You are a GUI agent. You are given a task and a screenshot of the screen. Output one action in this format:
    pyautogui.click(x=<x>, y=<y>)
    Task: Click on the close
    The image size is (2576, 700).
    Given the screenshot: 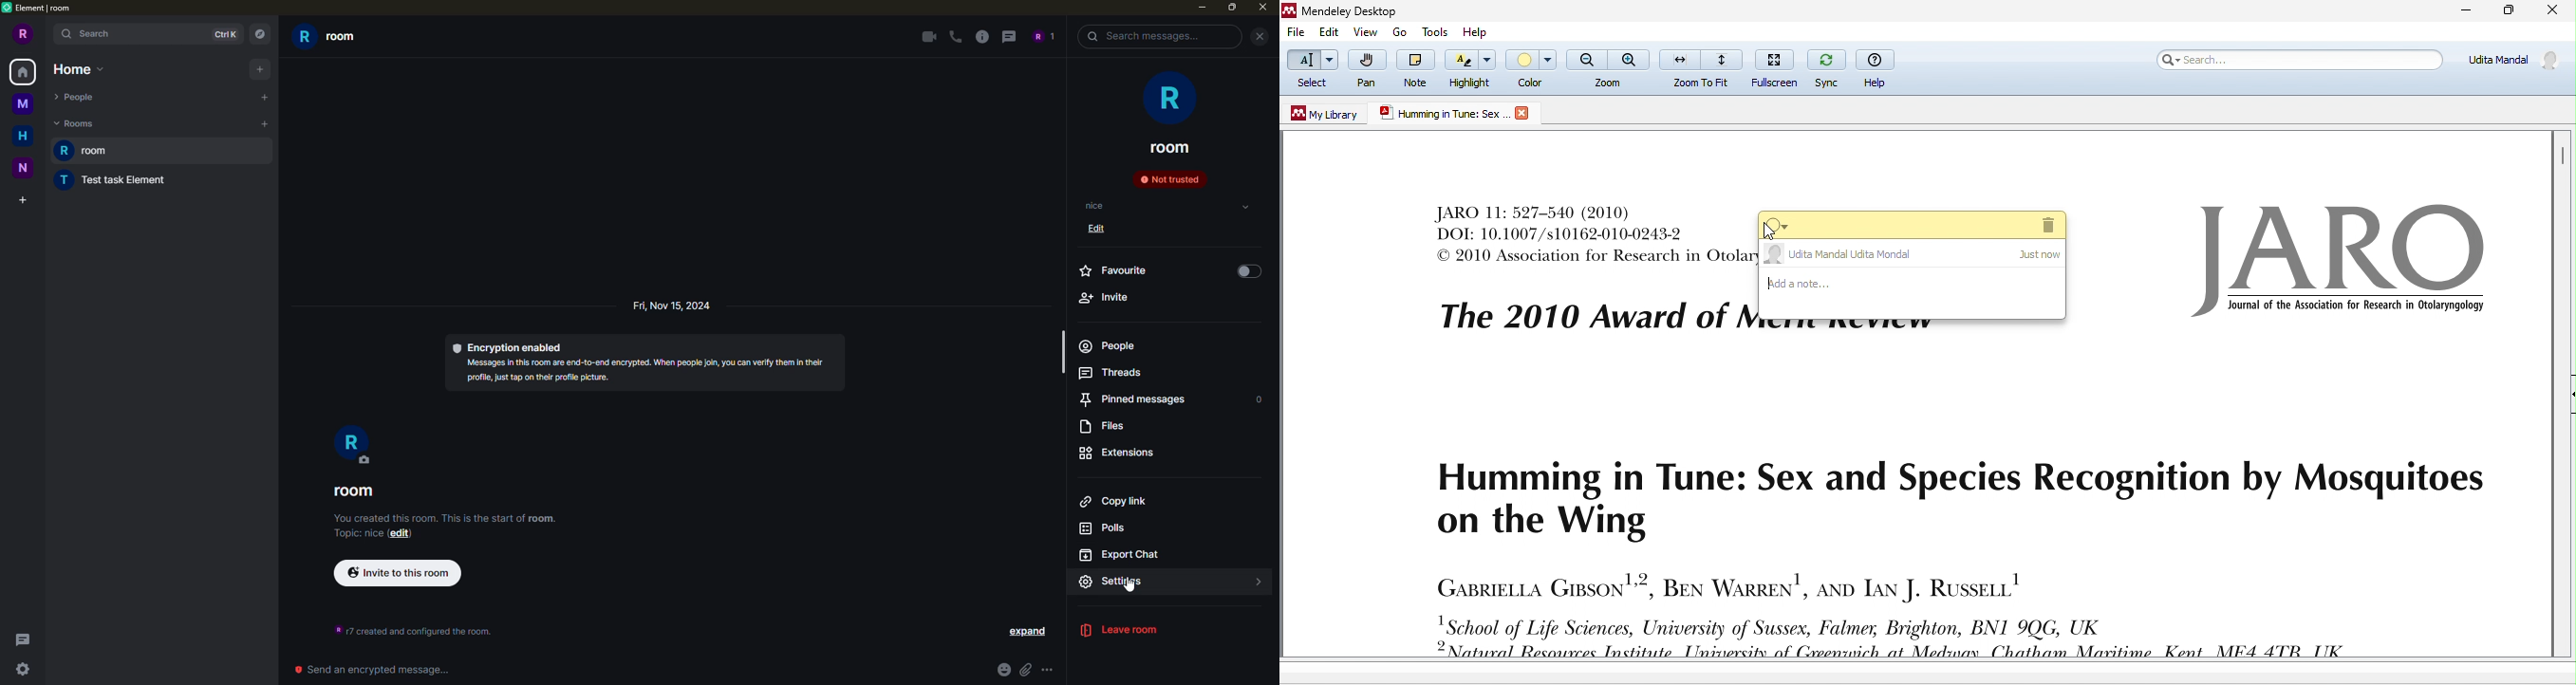 What is the action you would take?
    pyautogui.click(x=1262, y=9)
    